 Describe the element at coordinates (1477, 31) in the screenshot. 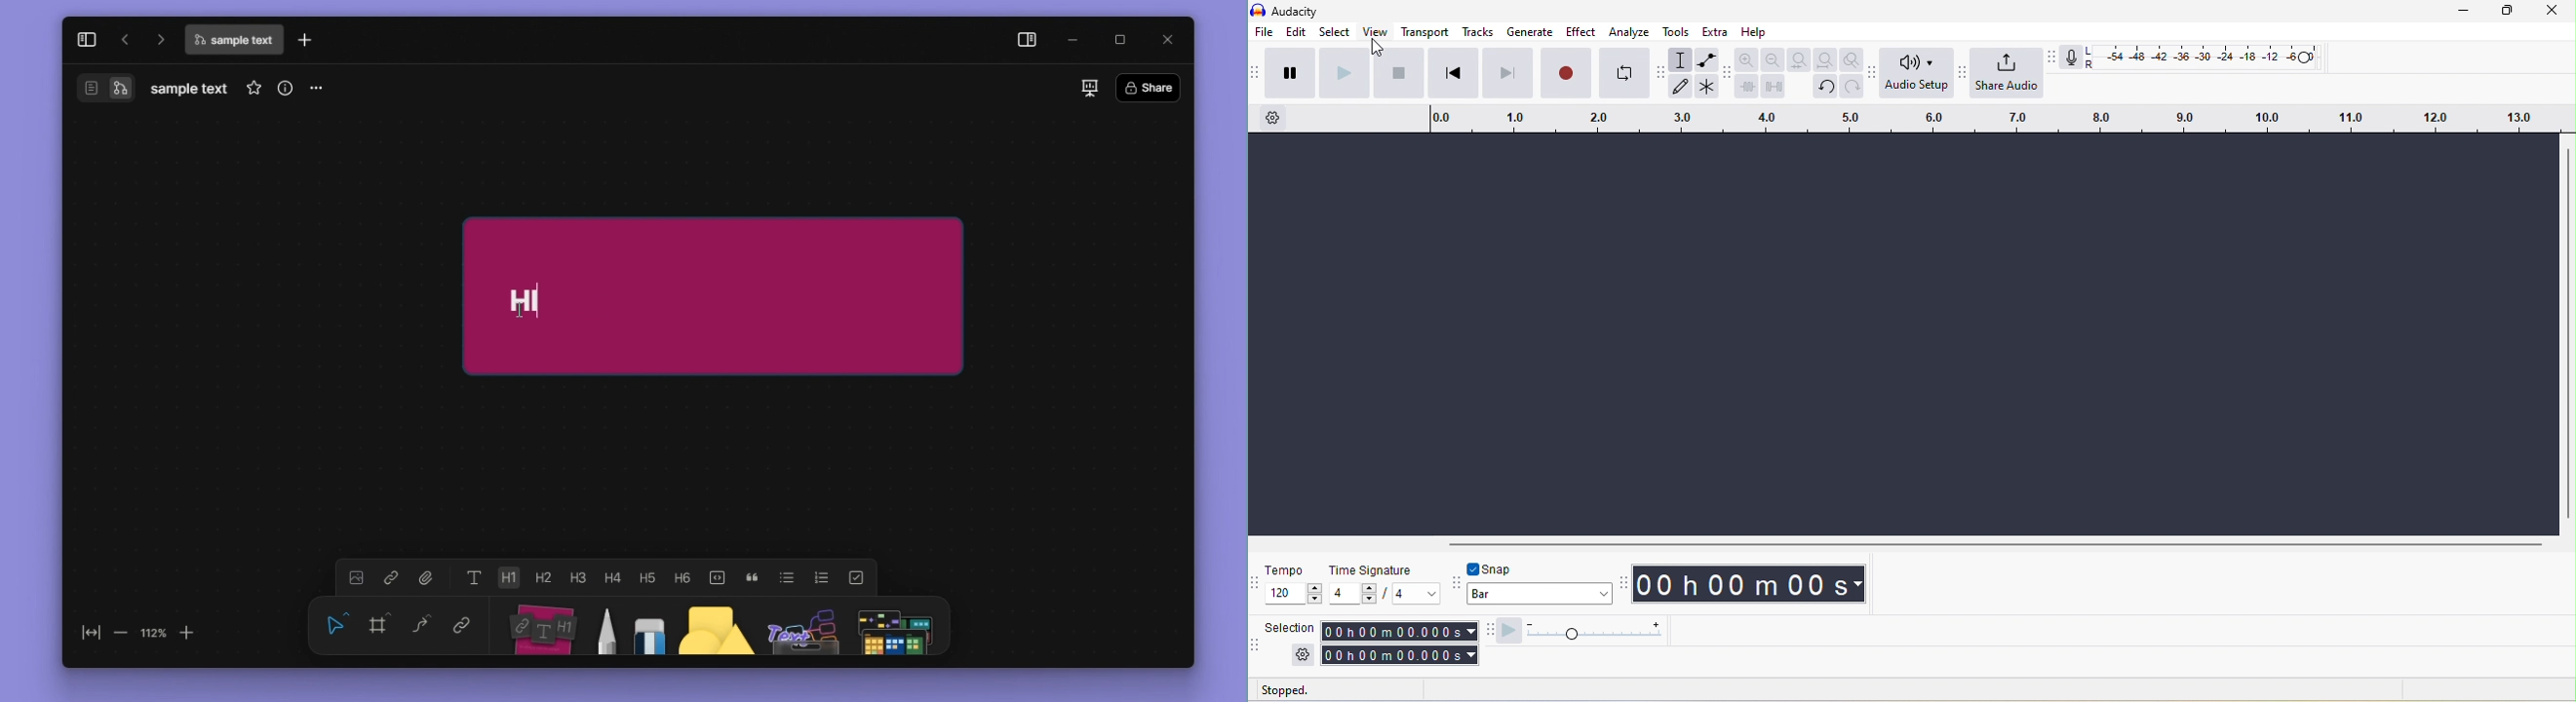

I see `tracks` at that location.